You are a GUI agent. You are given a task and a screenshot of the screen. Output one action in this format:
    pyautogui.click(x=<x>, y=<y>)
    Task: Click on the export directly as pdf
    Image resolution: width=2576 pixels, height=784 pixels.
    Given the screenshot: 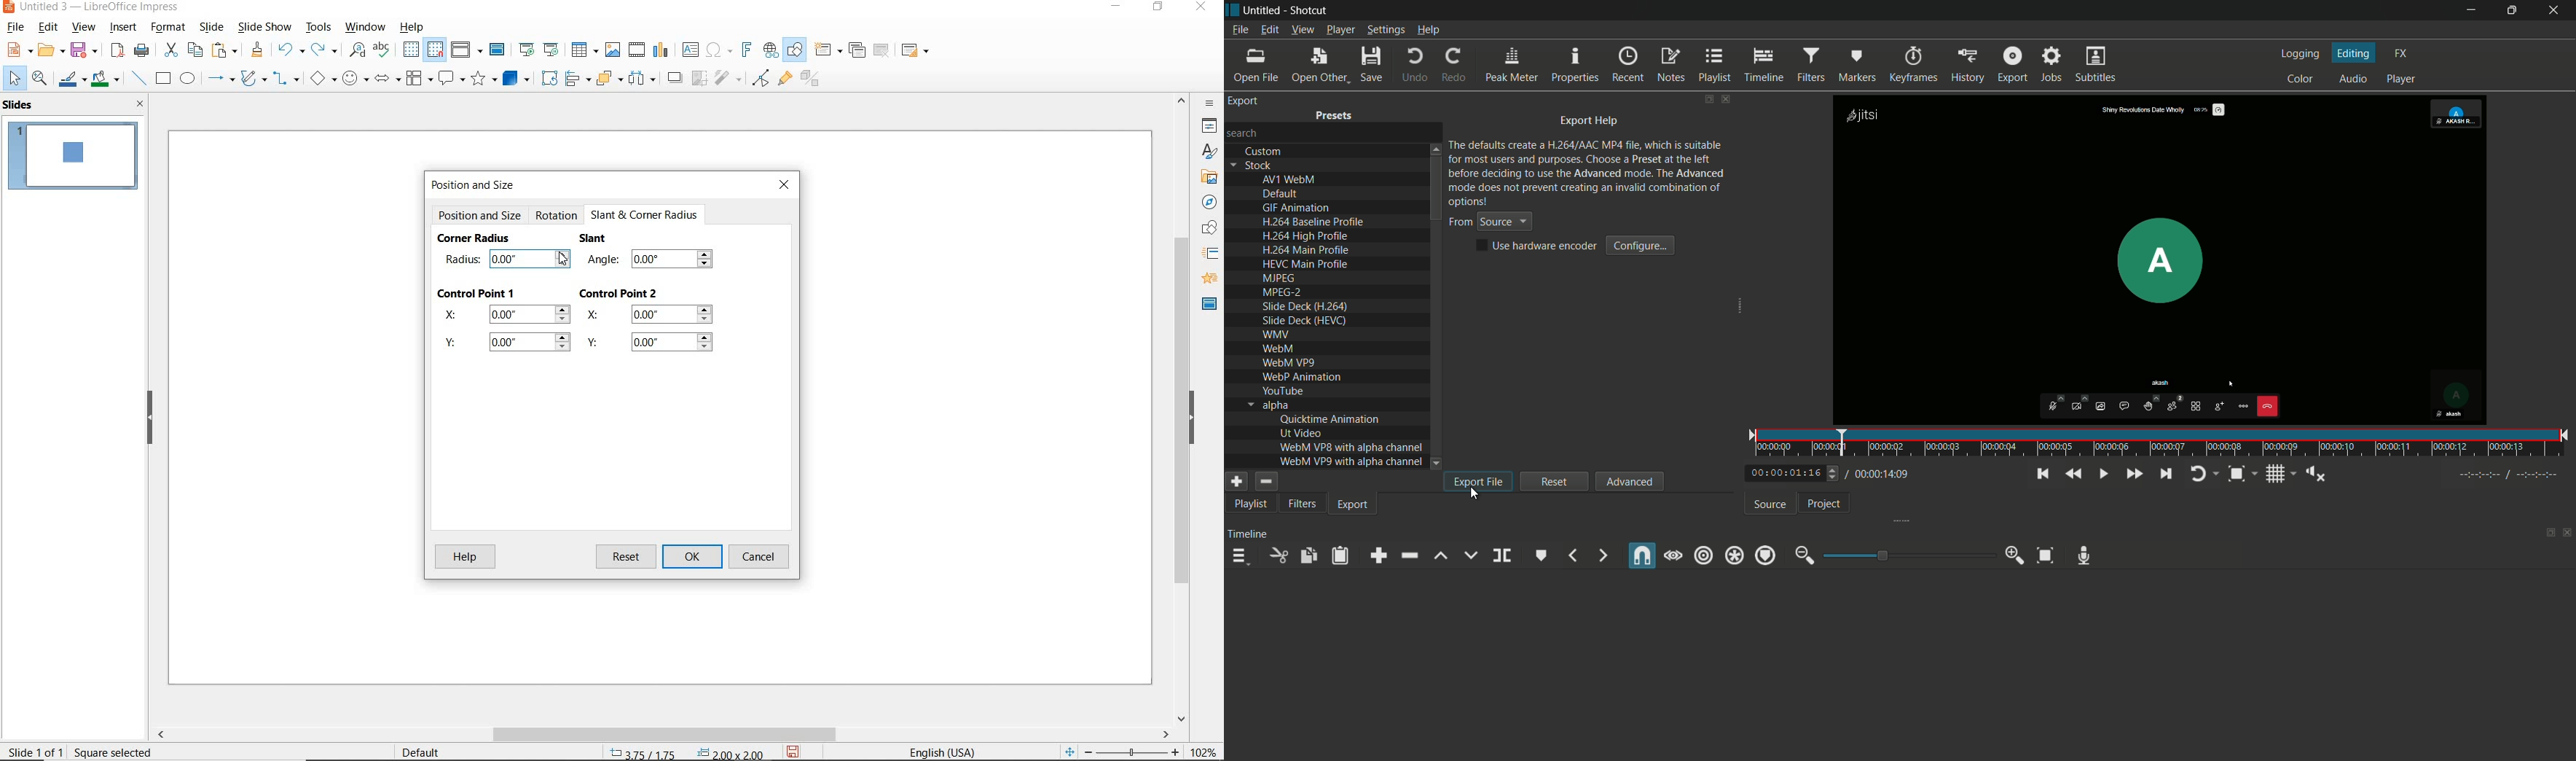 What is the action you would take?
    pyautogui.click(x=118, y=51)
    